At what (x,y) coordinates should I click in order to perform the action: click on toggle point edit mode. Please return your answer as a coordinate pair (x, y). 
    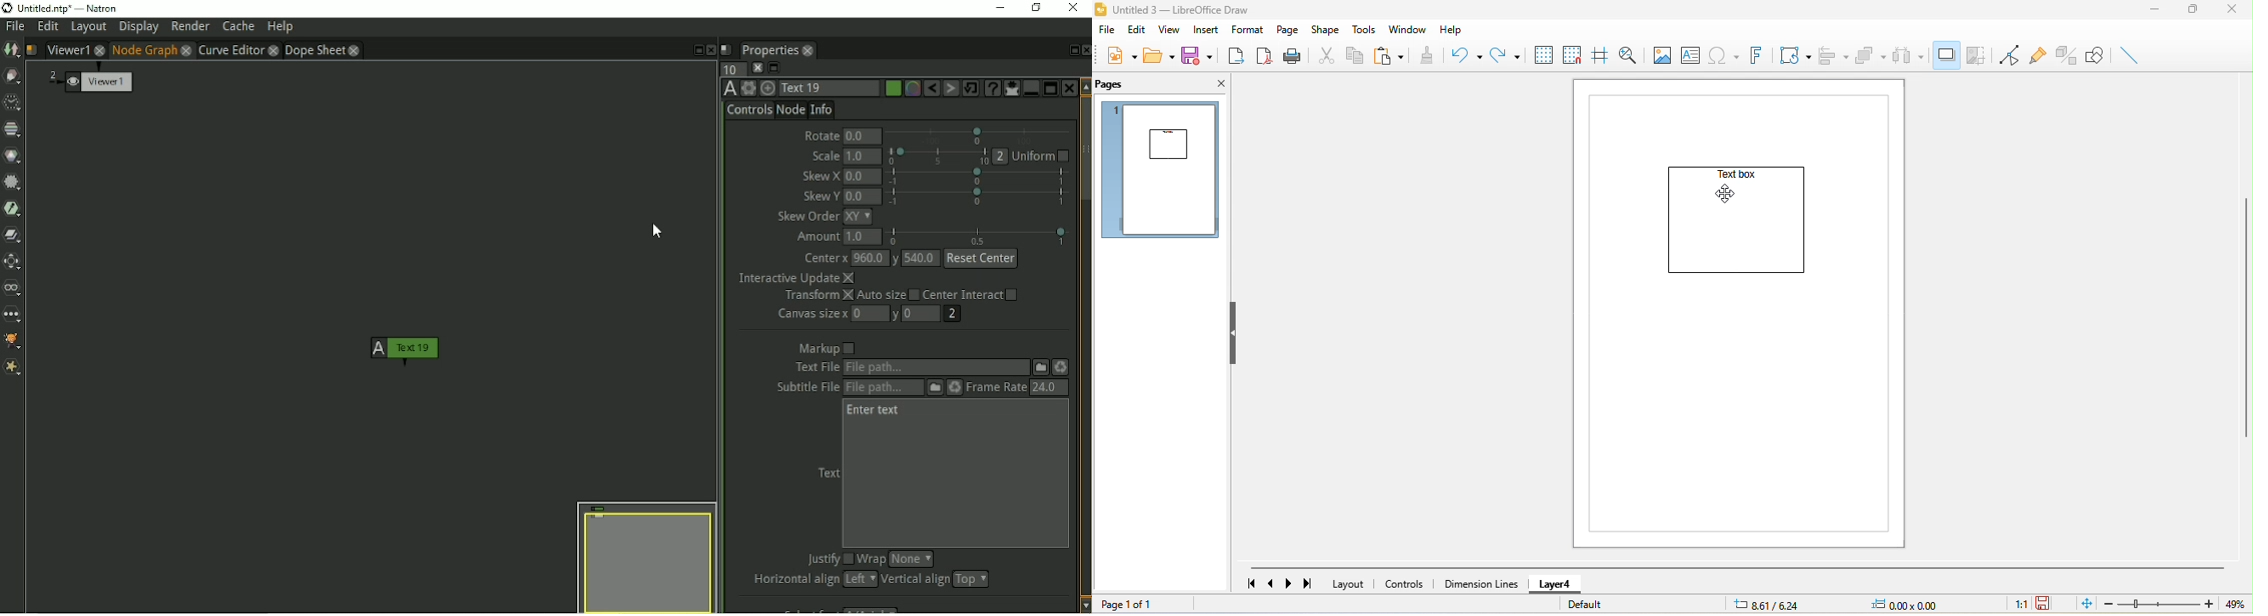
    Looking at the image, I should click on (2010, 55).